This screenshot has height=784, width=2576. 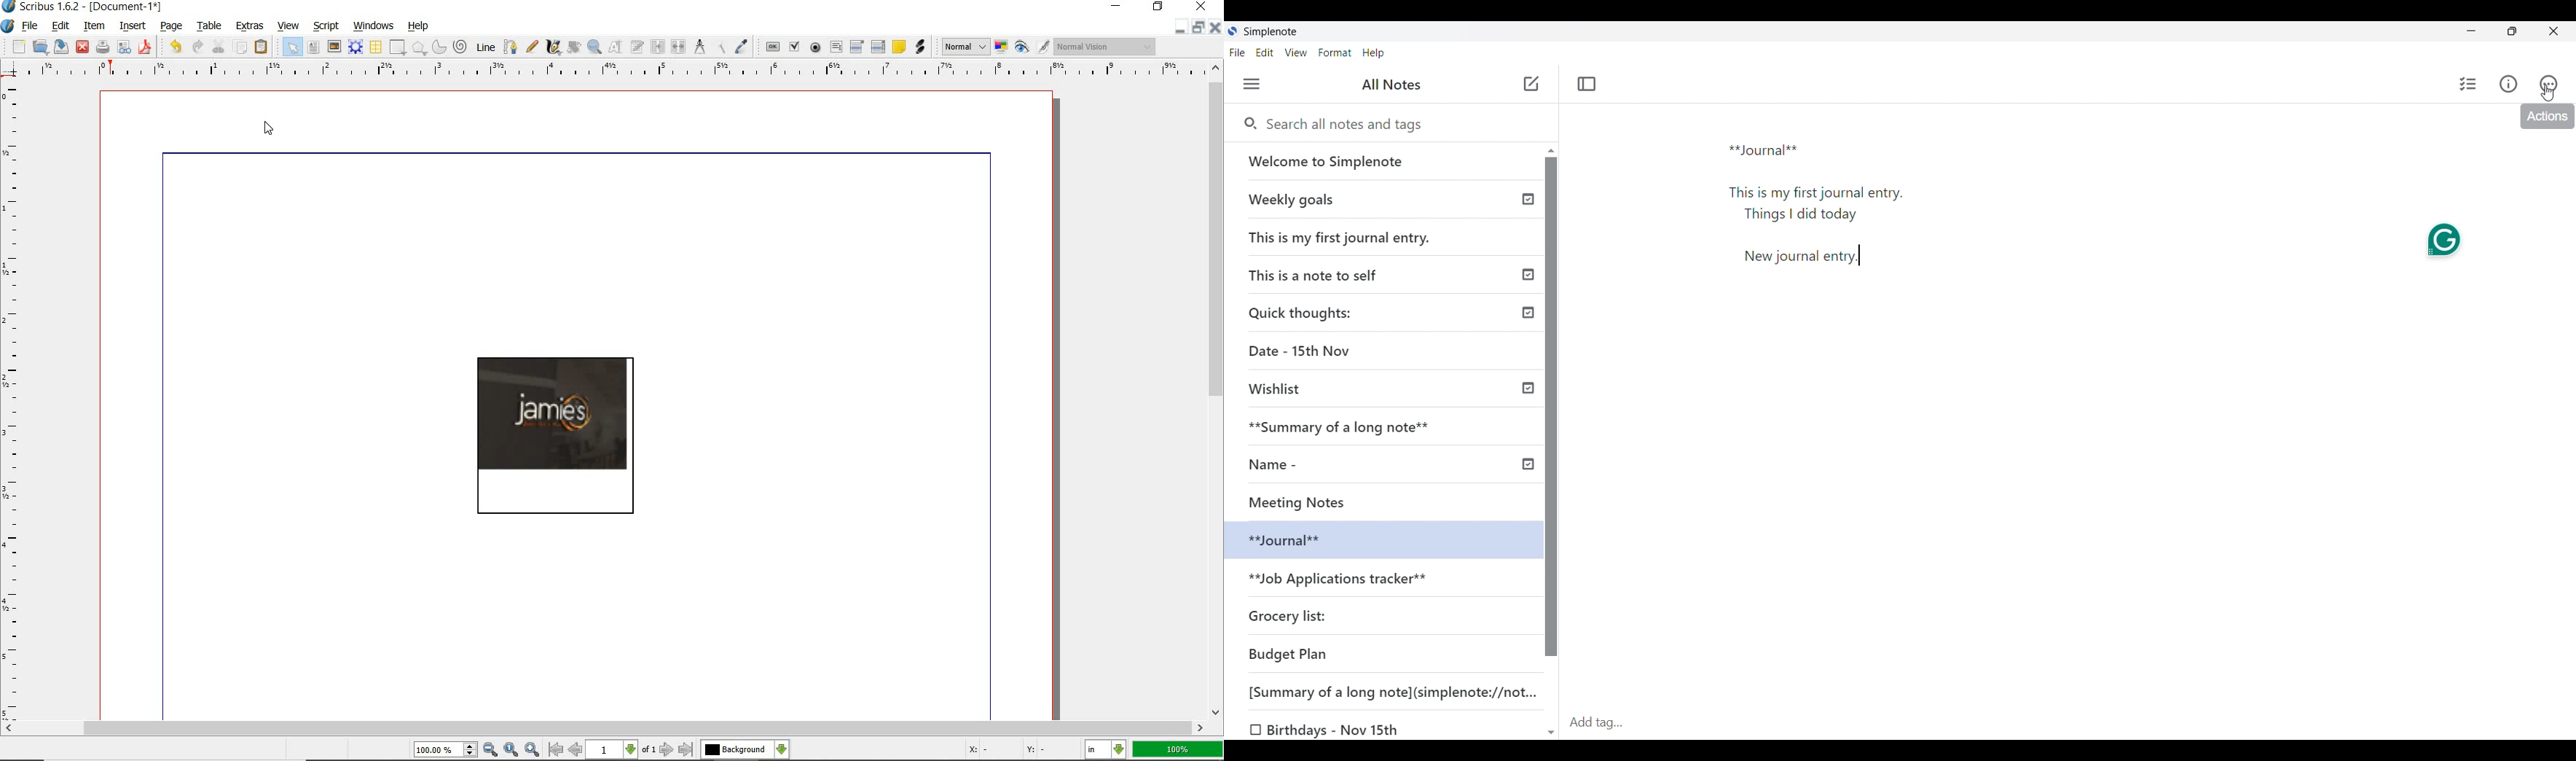 What do you see at coordinates (63, 46) in the screenshot?
I see `save` at bounding box center [63, 46].